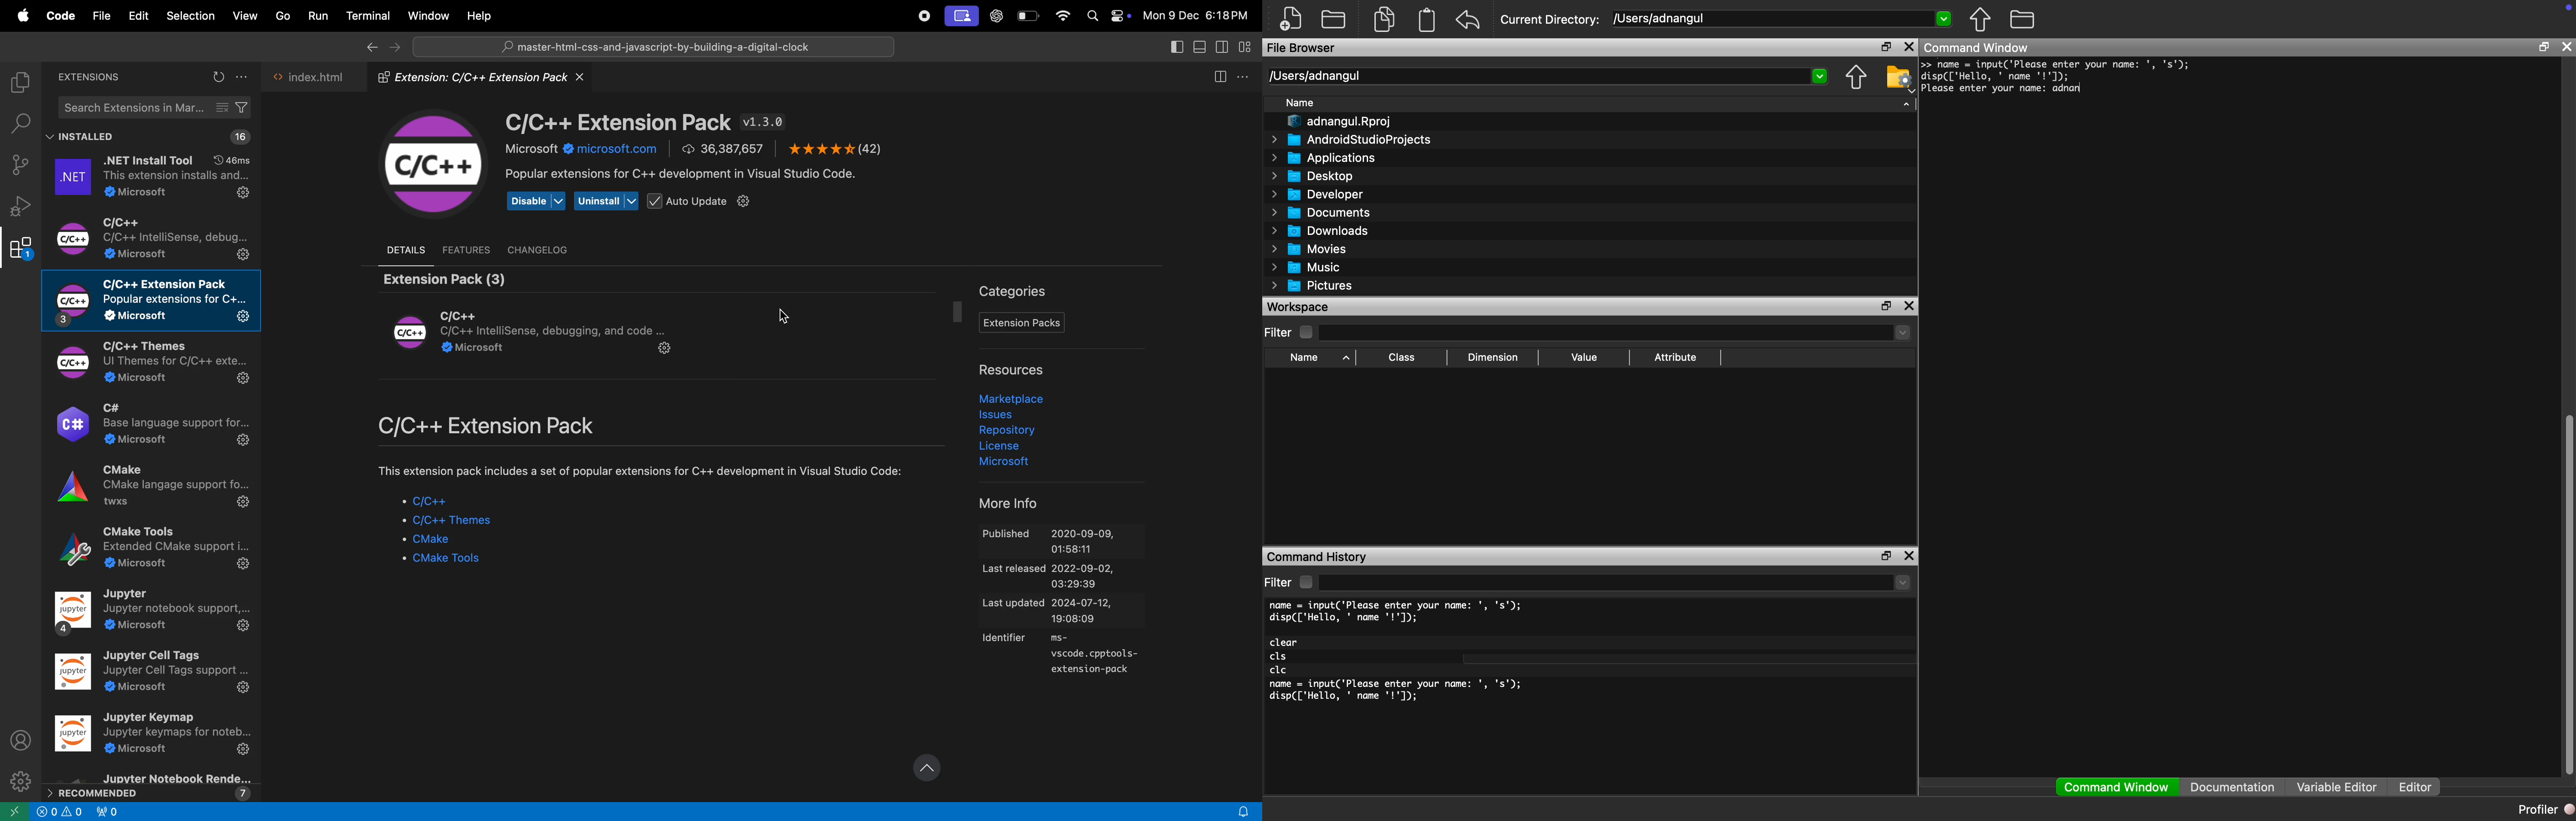  Describe the element at coordinates (1943, 17) in the screenshot. I see `dropdown` at that location.